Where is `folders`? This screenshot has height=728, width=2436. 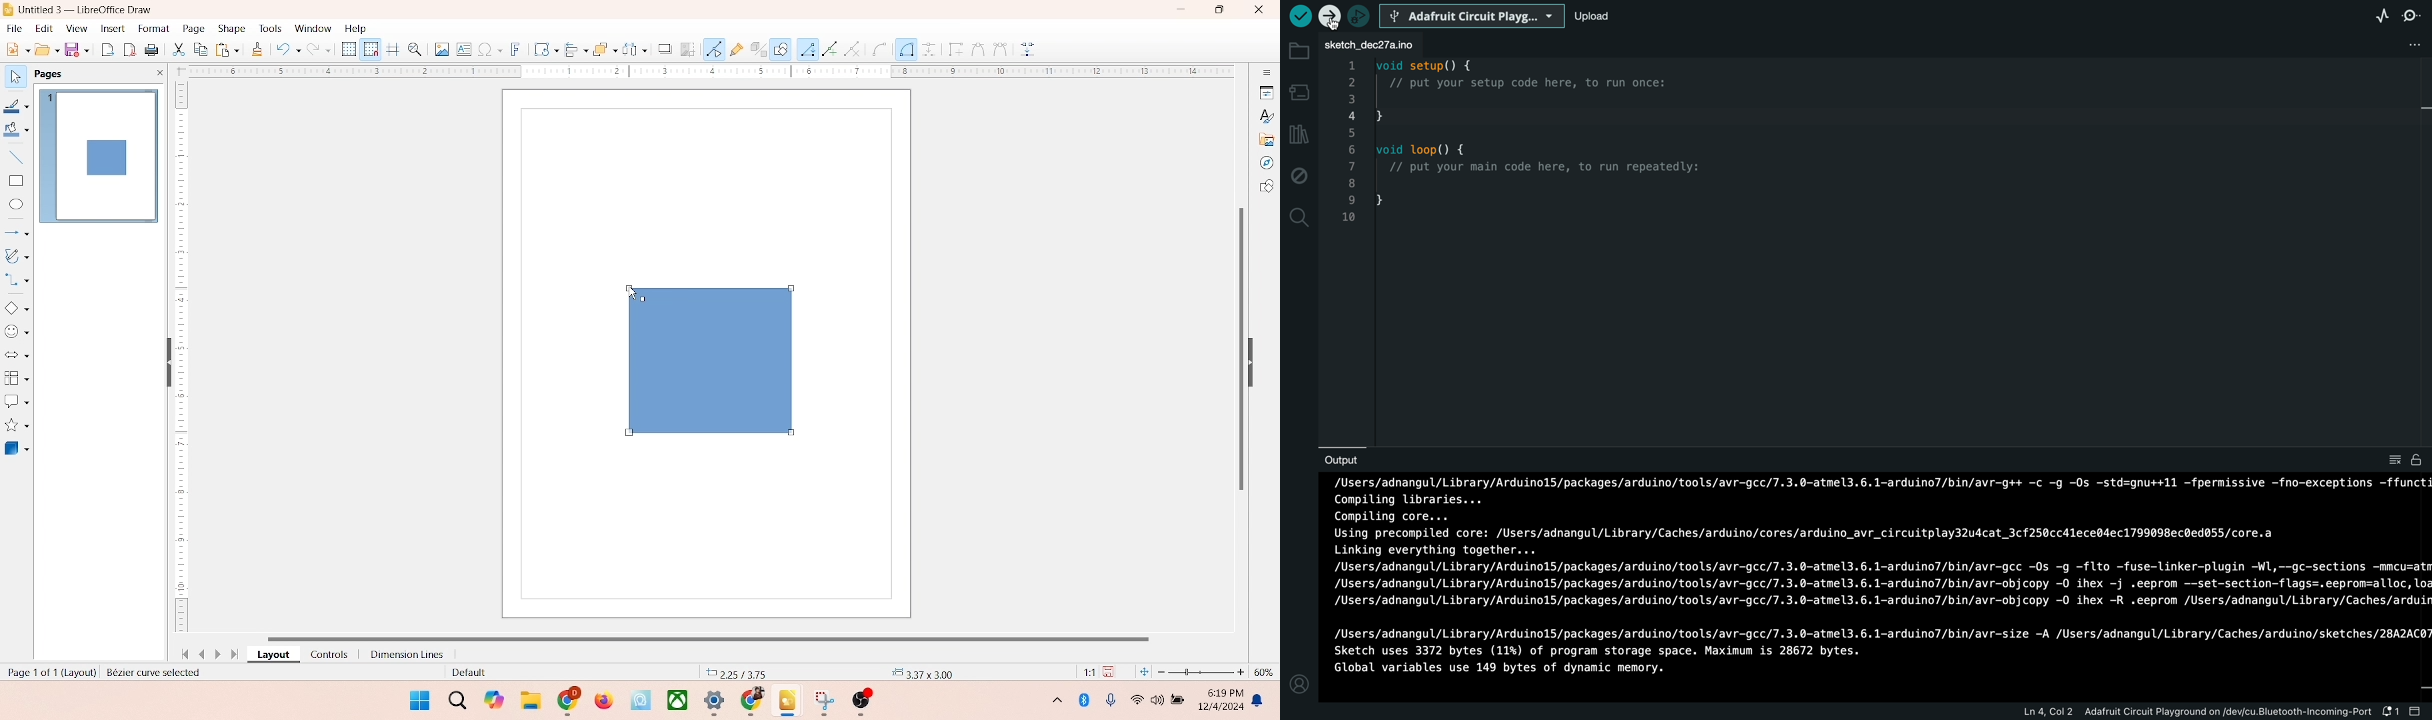 folders is located at coordinates (530, 698).